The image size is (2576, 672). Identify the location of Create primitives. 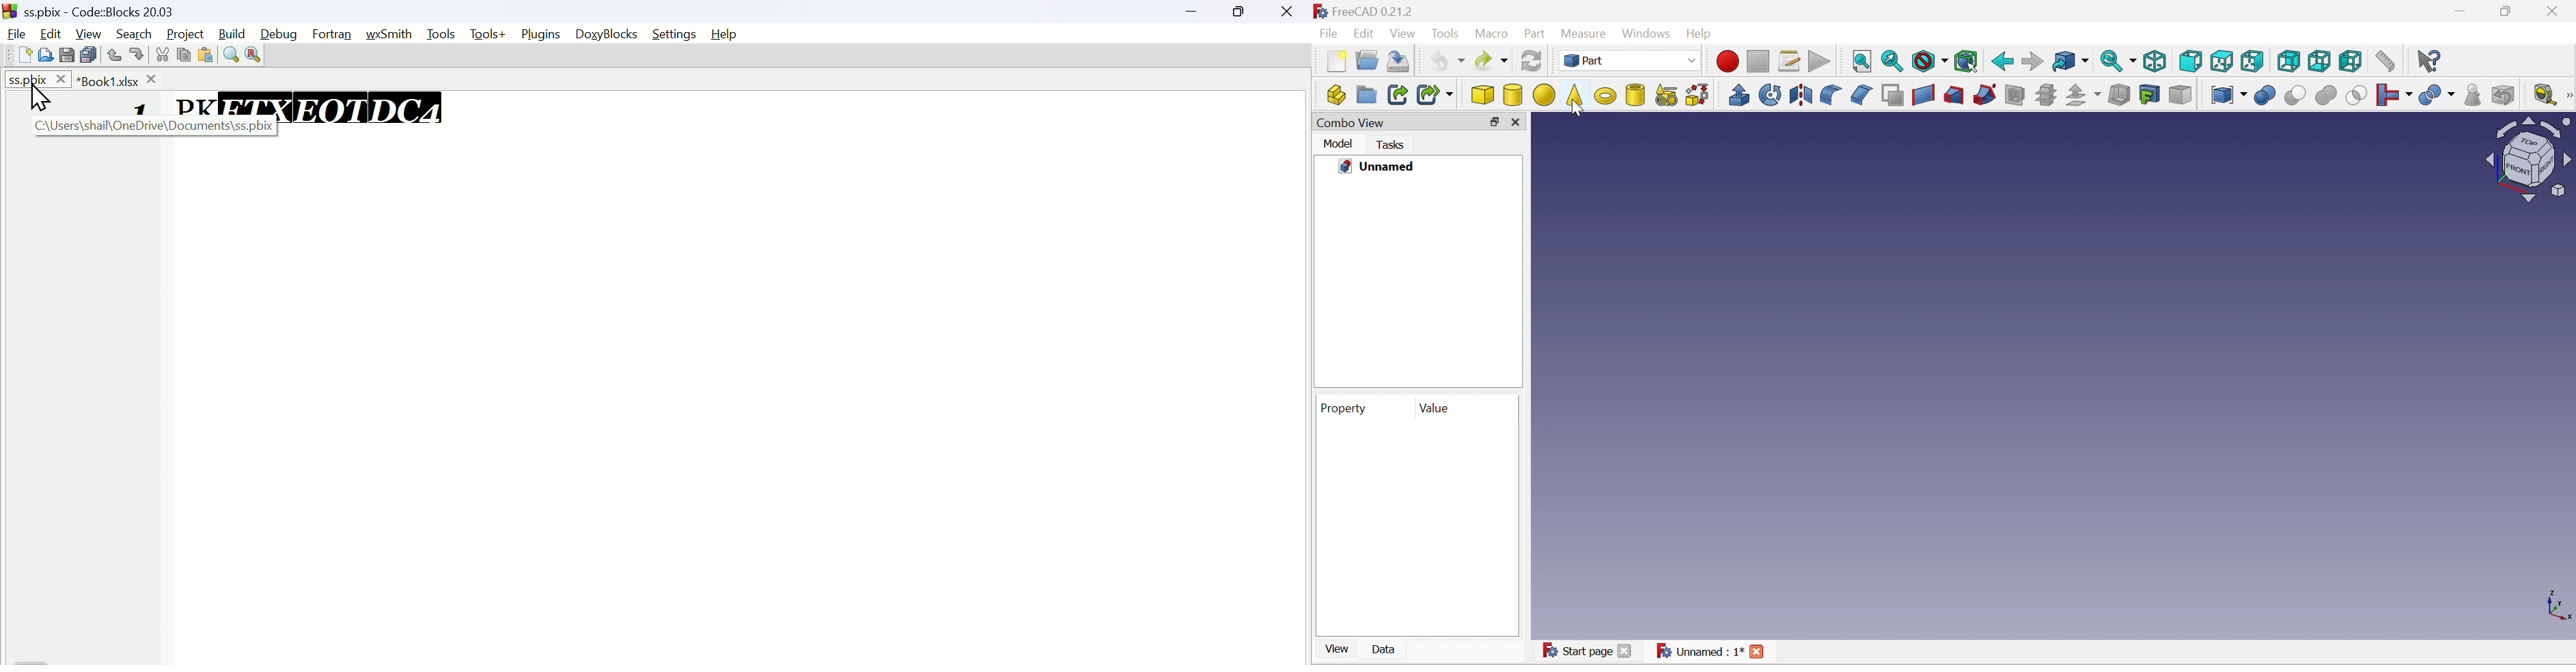
(1667, 95).